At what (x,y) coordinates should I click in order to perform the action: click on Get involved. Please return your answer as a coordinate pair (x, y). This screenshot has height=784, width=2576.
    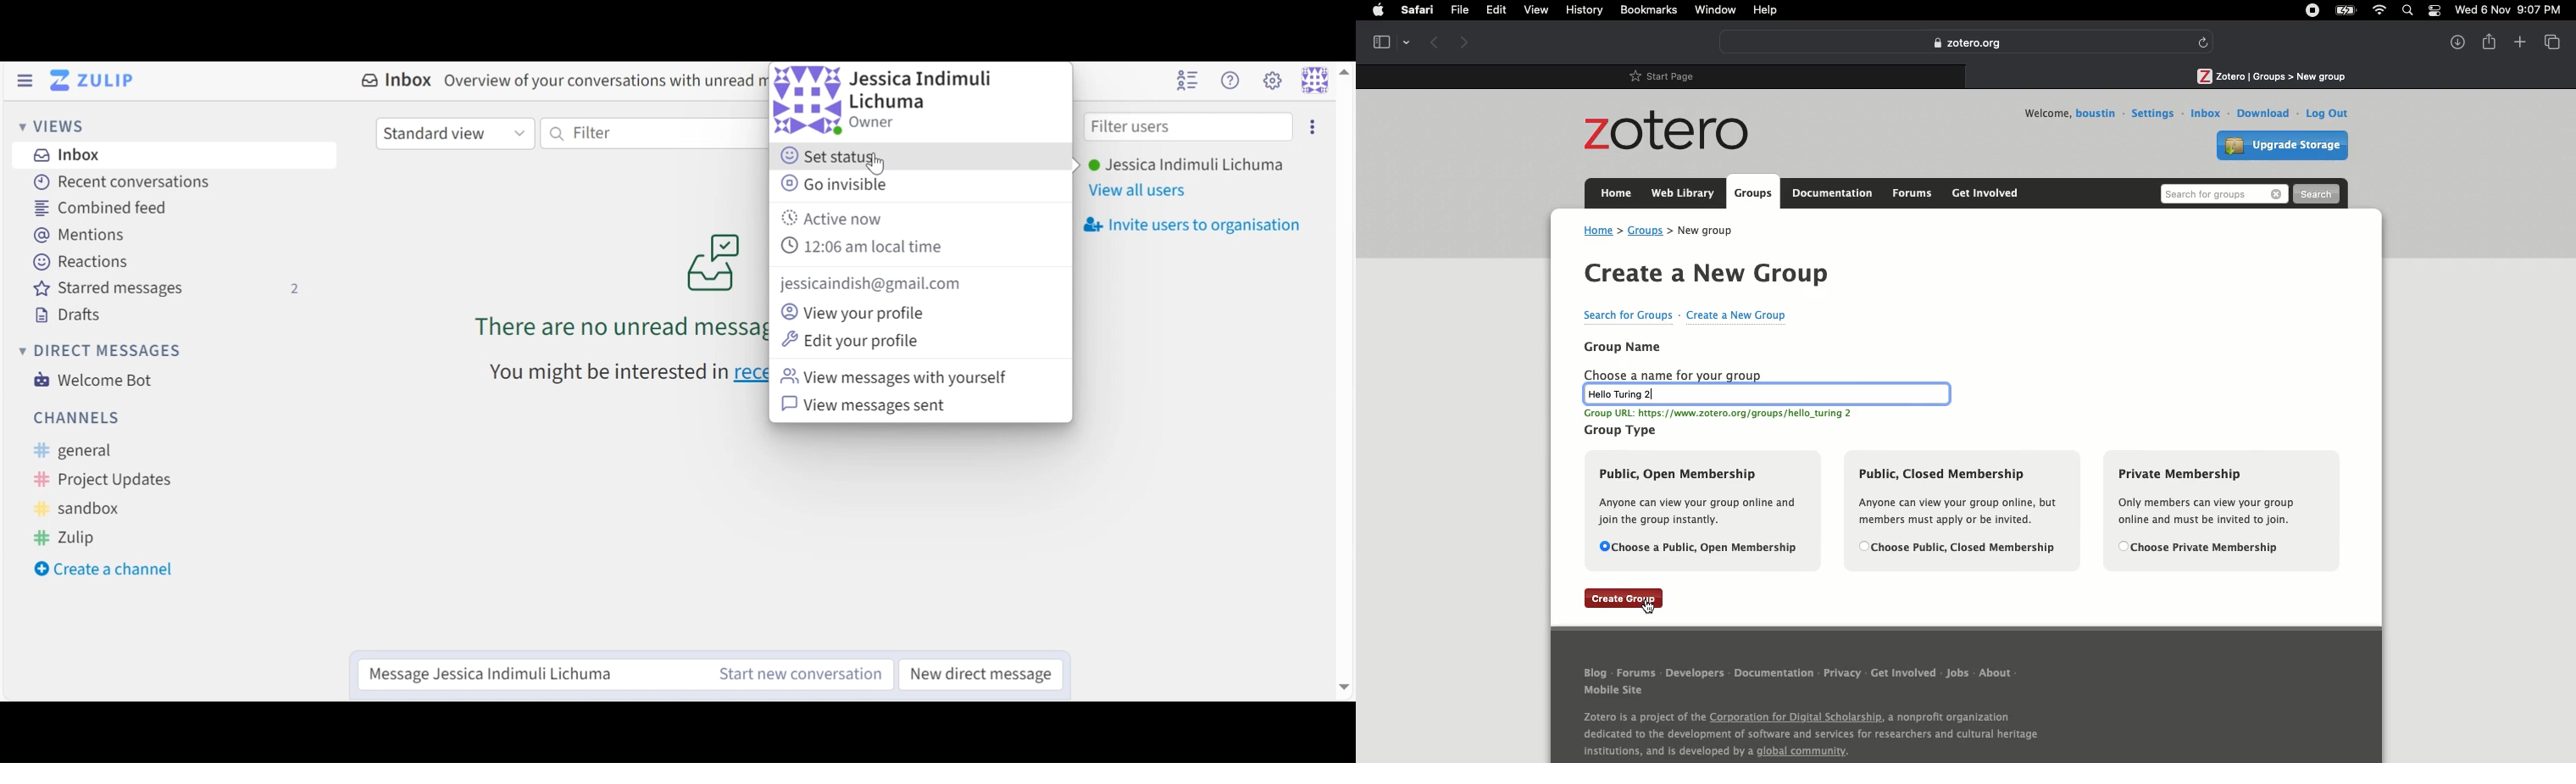
    Looking at the image, I should click on (1985, 192).